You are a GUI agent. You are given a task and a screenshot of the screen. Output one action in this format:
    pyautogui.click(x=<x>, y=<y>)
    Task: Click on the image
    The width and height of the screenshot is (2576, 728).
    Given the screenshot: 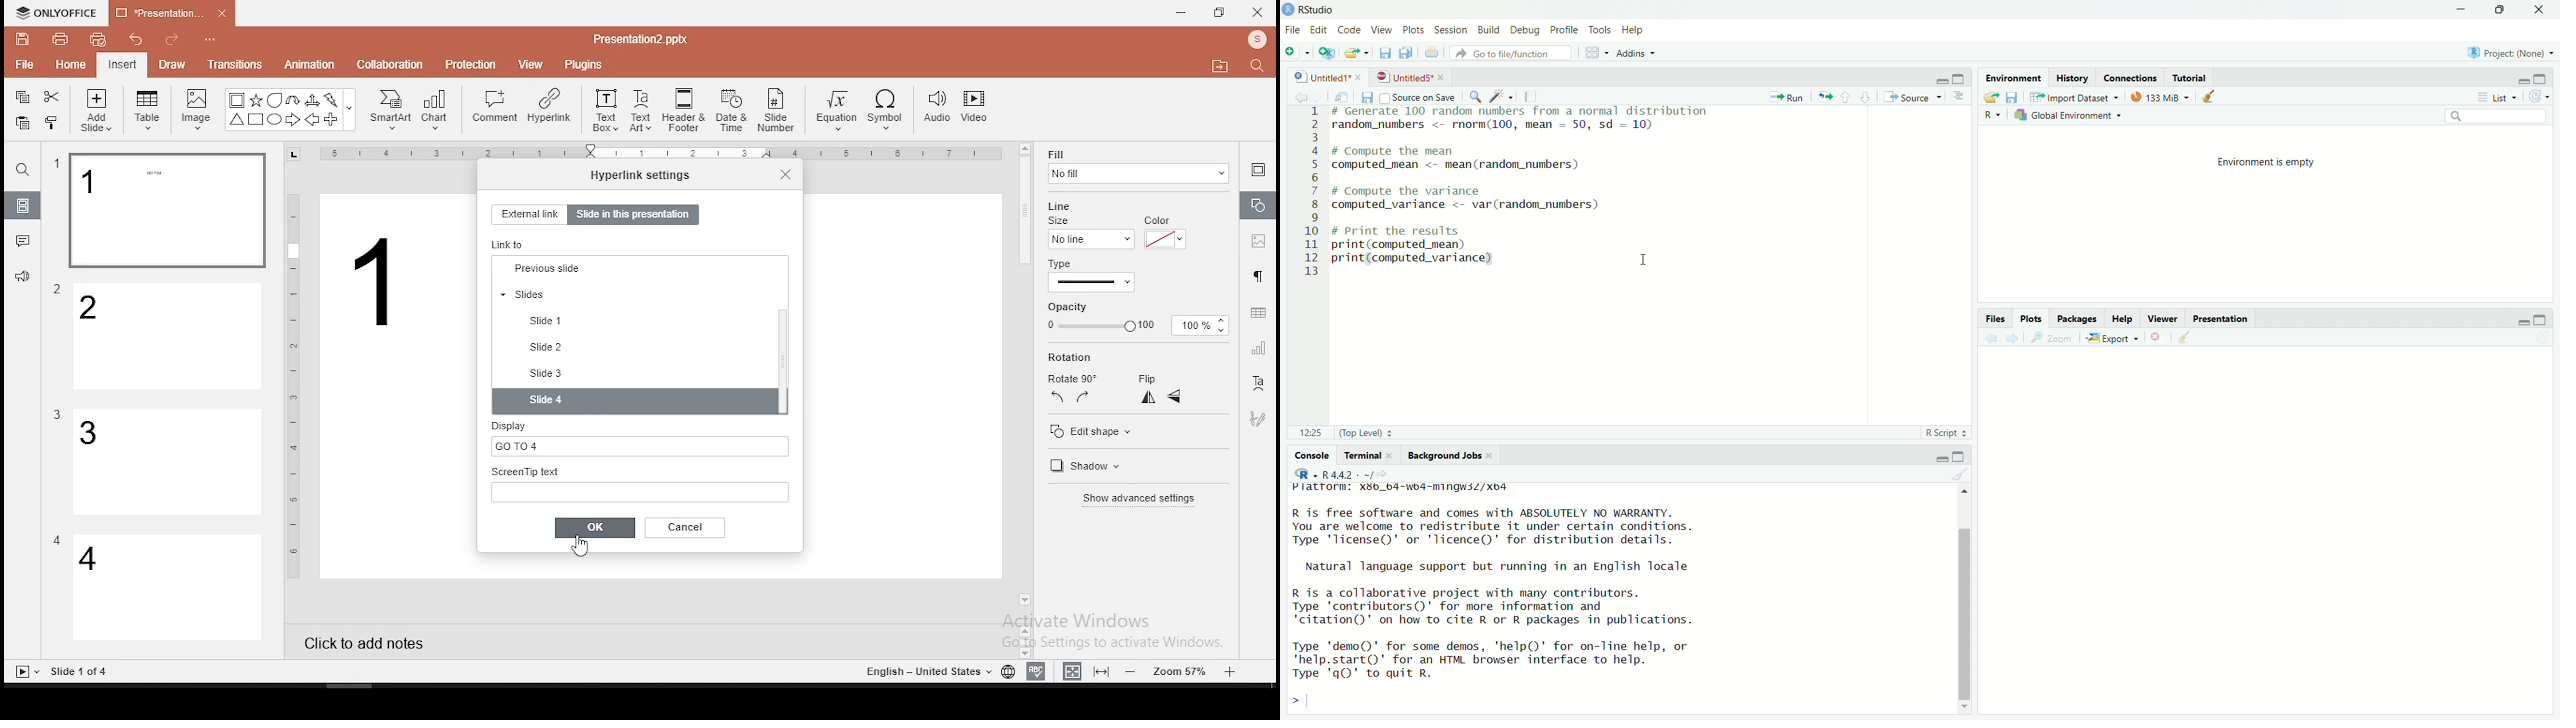 What is the action you would take?
    pyautogui.click(x=198, y=109)
    